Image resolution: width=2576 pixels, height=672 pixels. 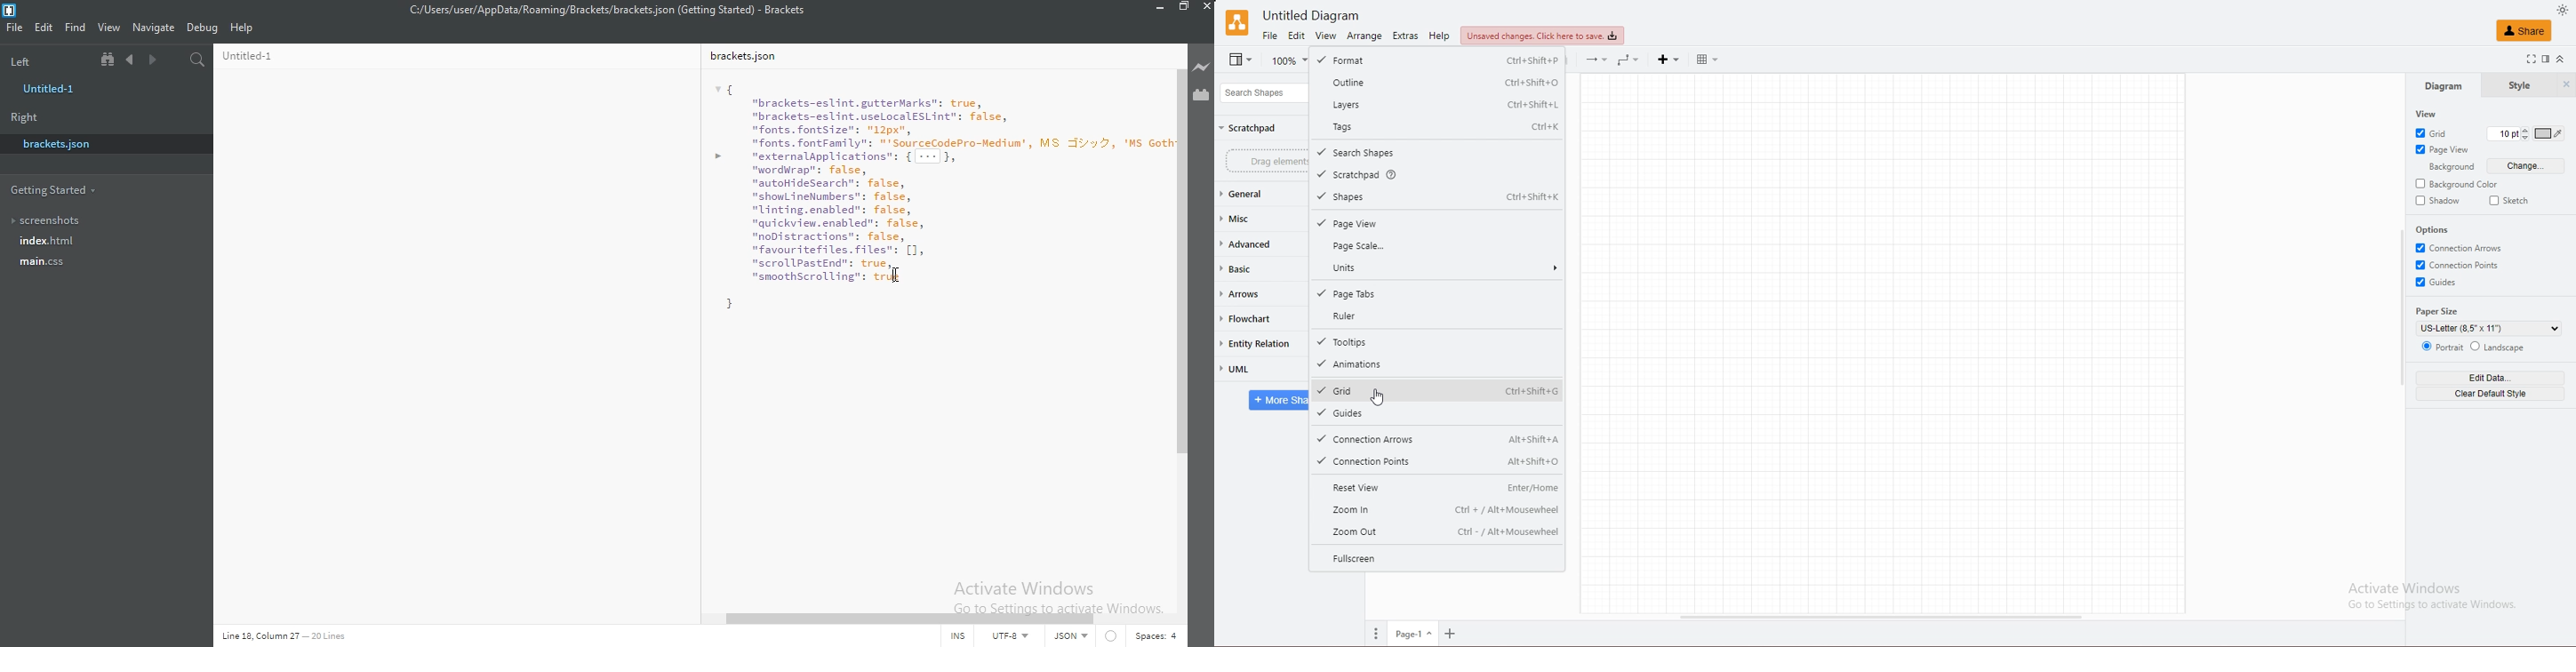 What do you see at coordinates (1438, 509) in the screenshot?
I see `zoom in         Ctrl+/Alt + Mousewheel` at bounding box center [1438, 509].